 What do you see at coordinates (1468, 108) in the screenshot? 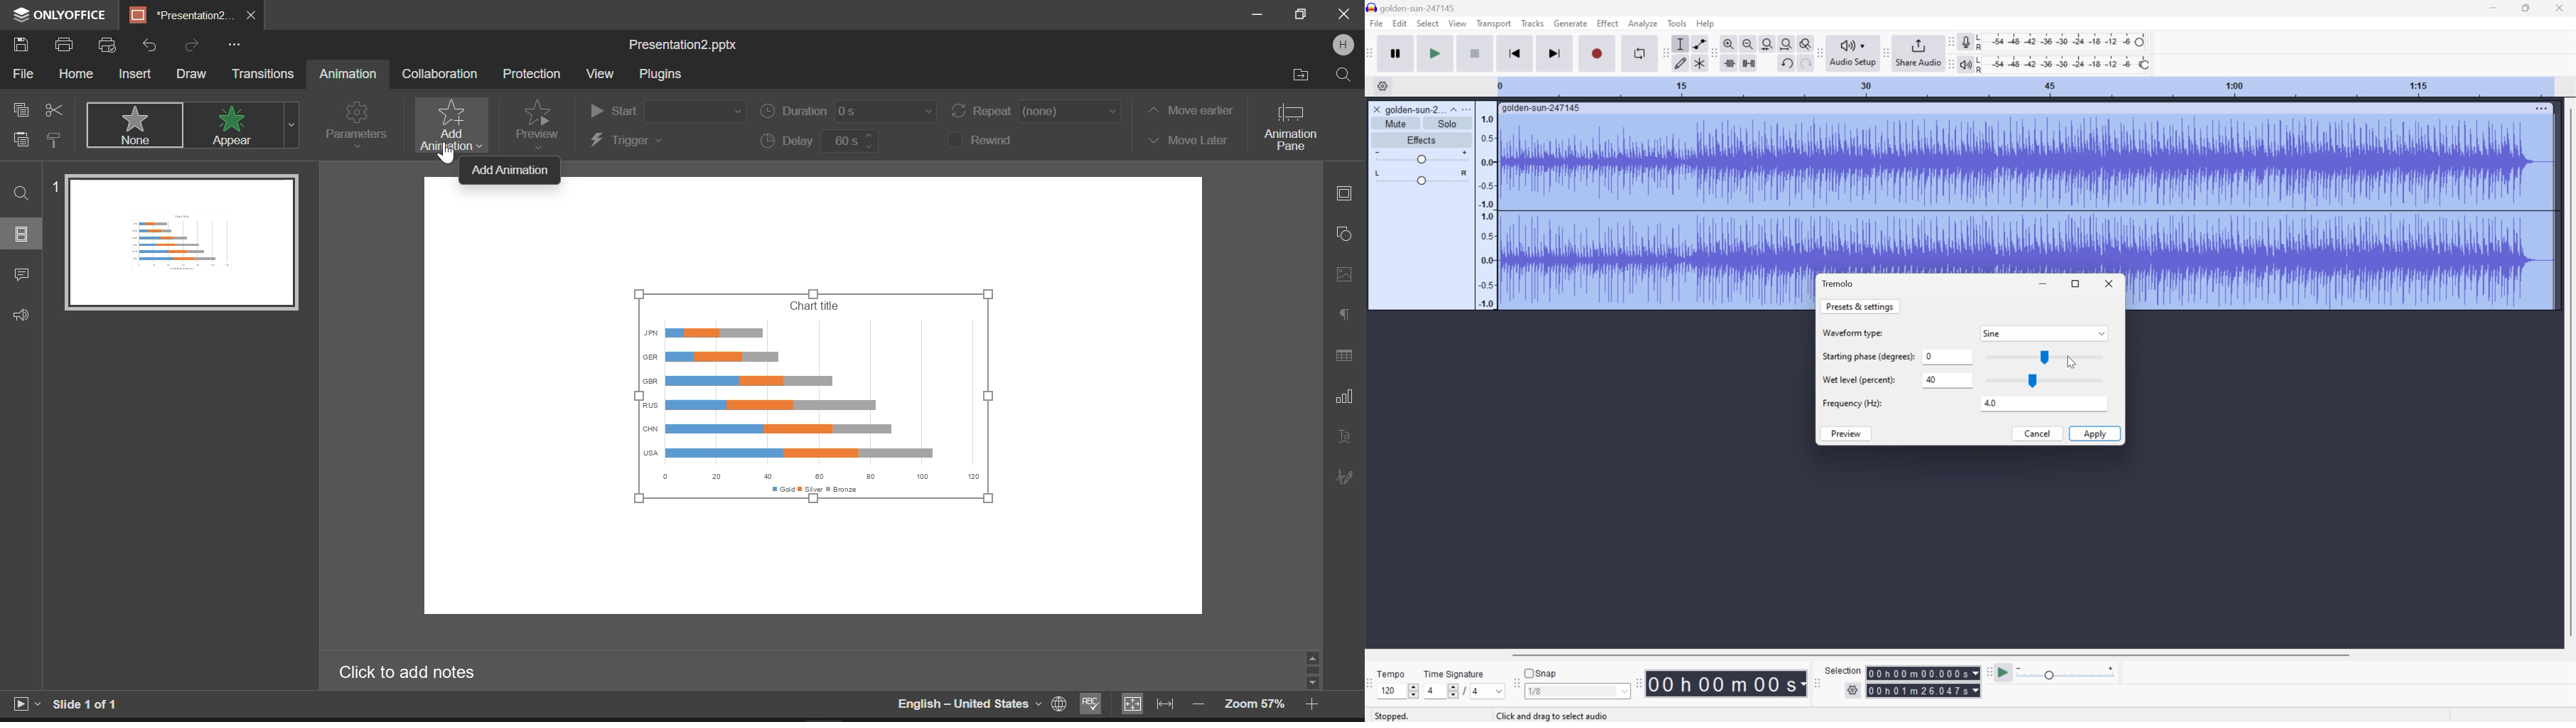
I see `More` at bounding box center [1468, 108].